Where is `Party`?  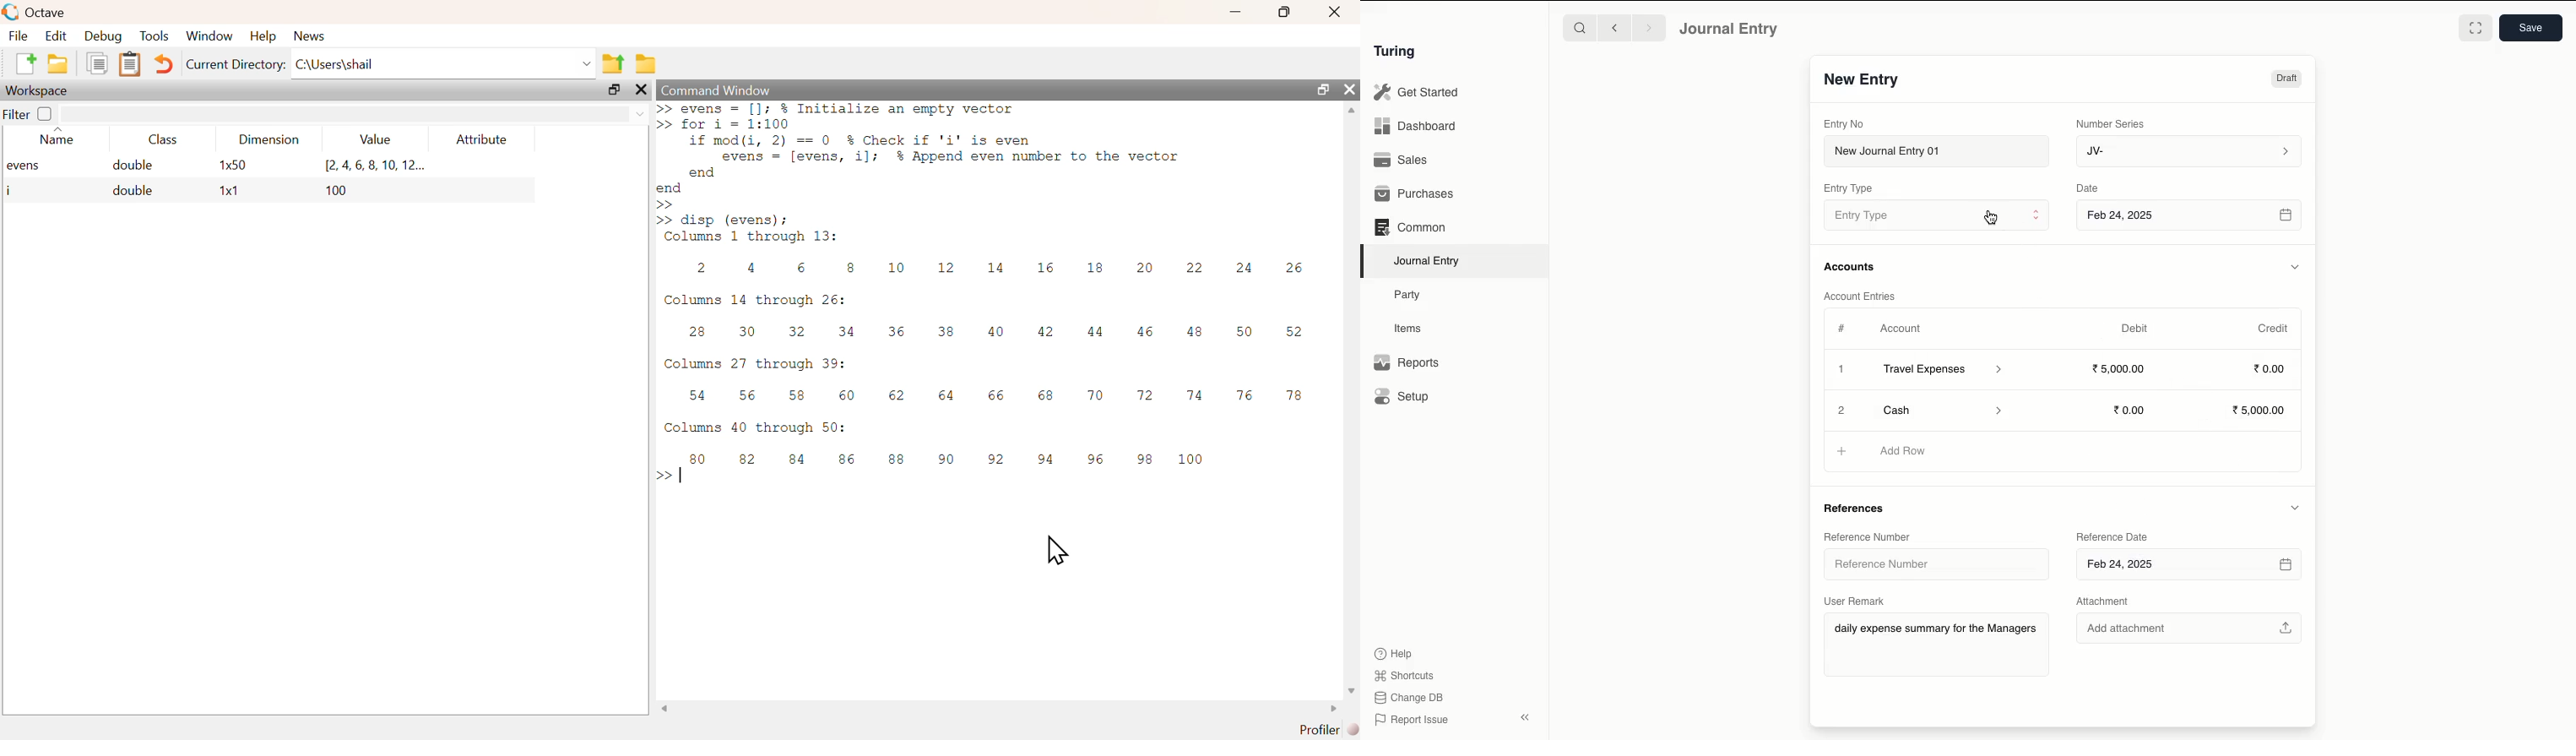
Party is located at coordinates (1412, 296).